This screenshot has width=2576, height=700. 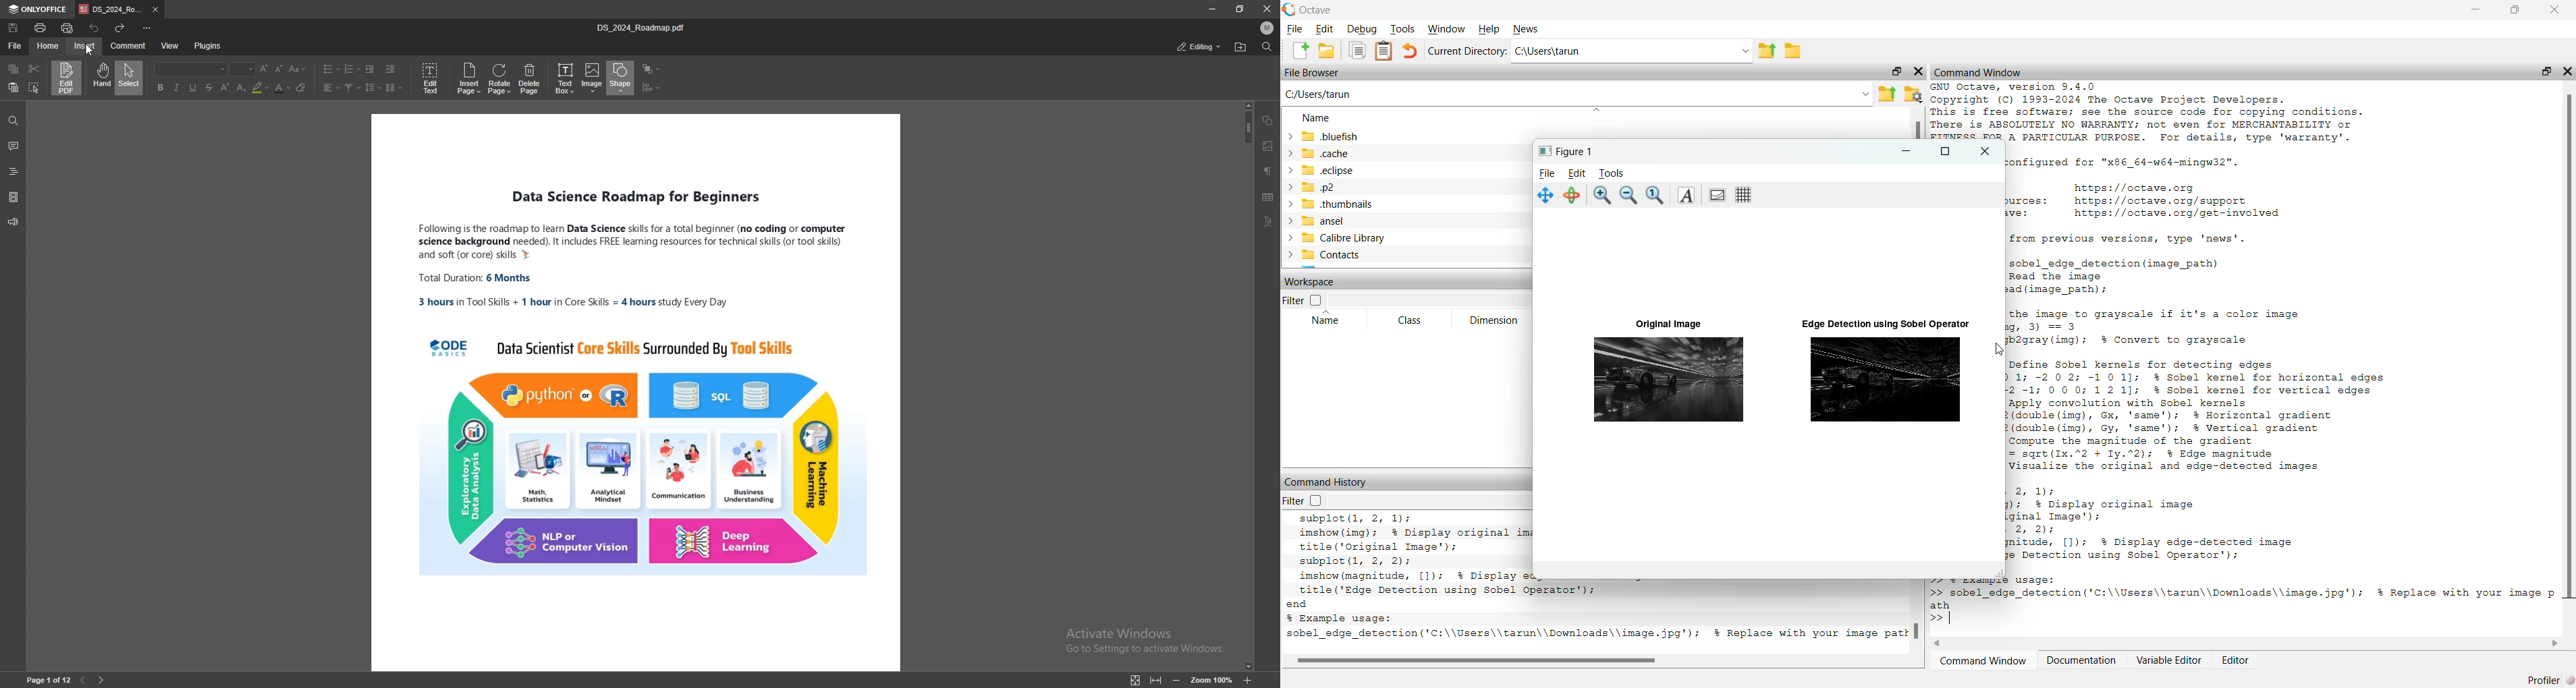 What do you see at coordinates (1311, 281) in the screenshot?
I see `Workspace` at bounding box center [1311, 281].